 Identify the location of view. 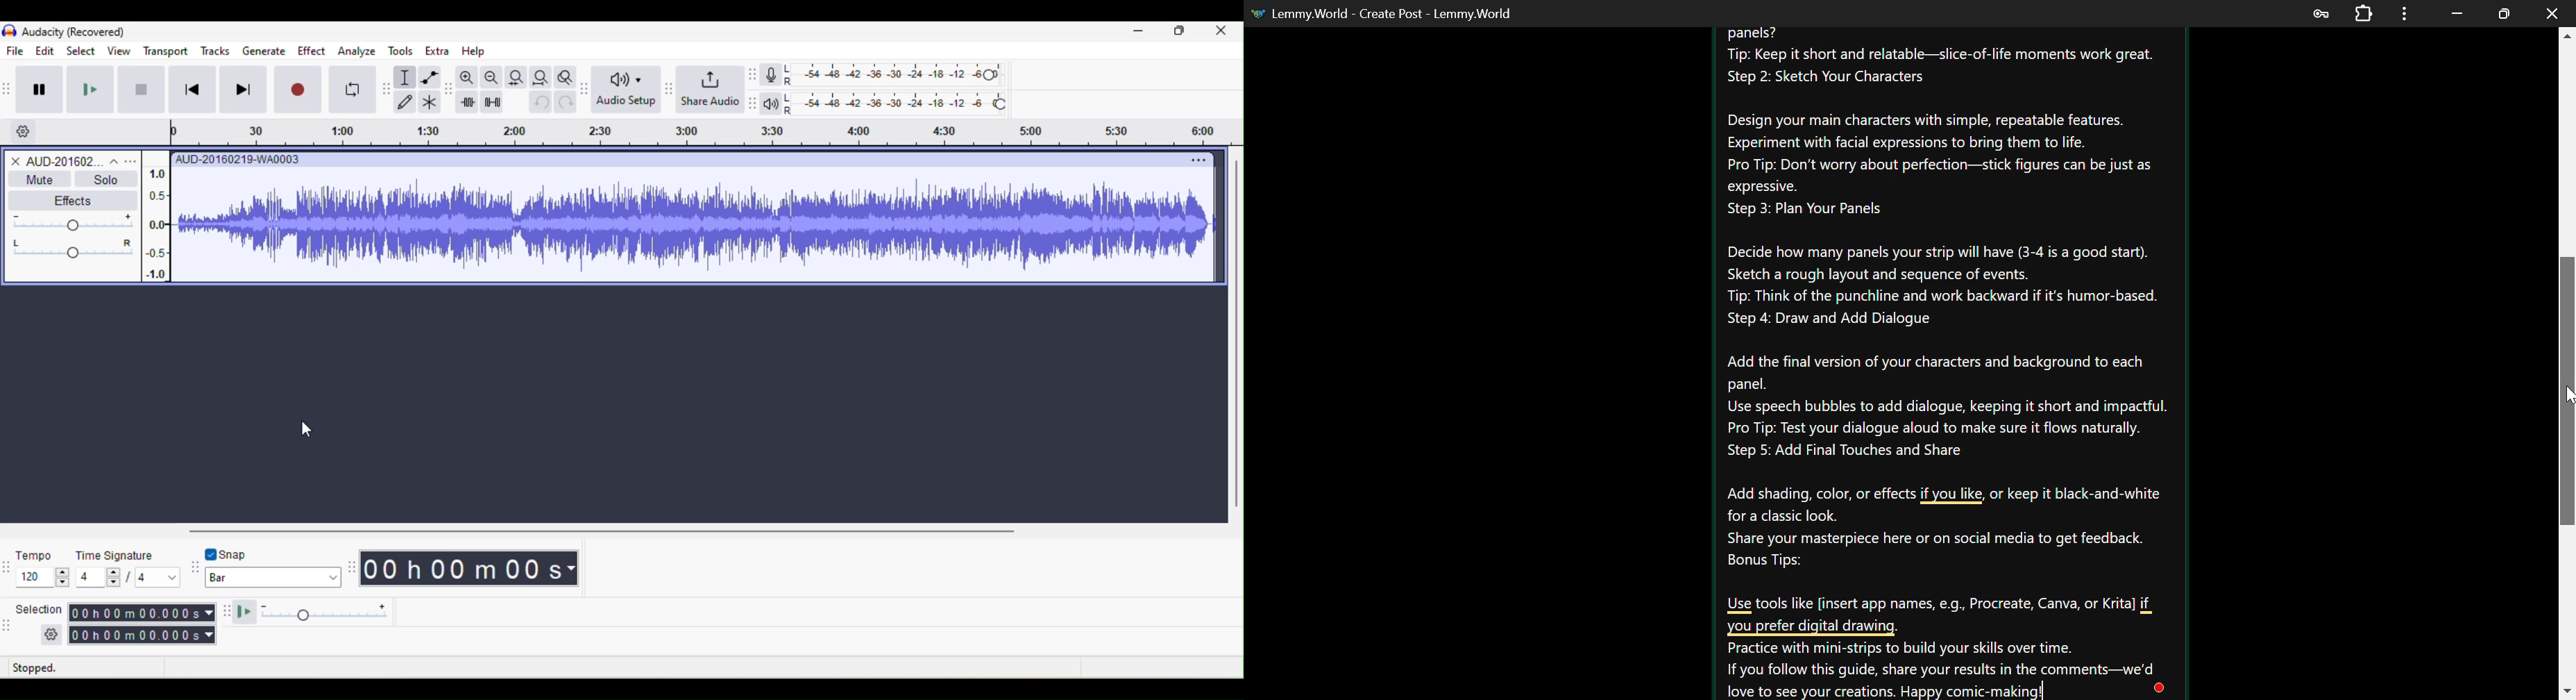
(117, 52).